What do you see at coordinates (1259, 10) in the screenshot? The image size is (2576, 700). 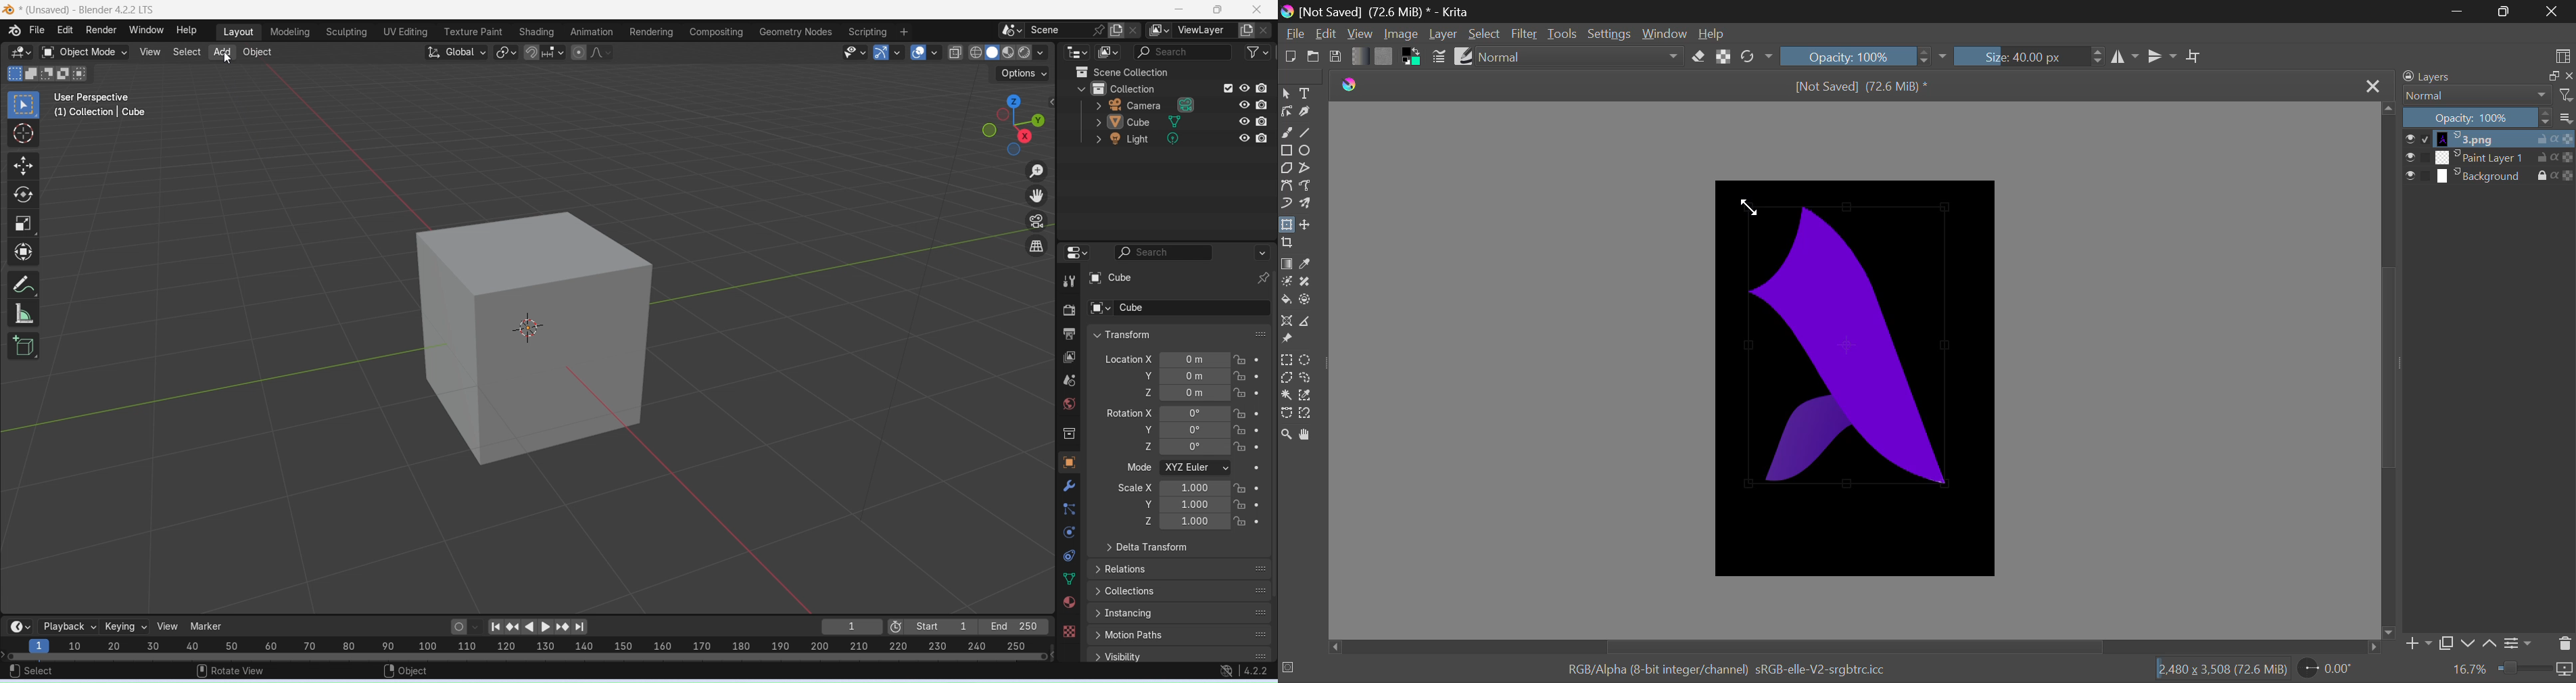 I see `Close` at bounding box center [1259, 10].